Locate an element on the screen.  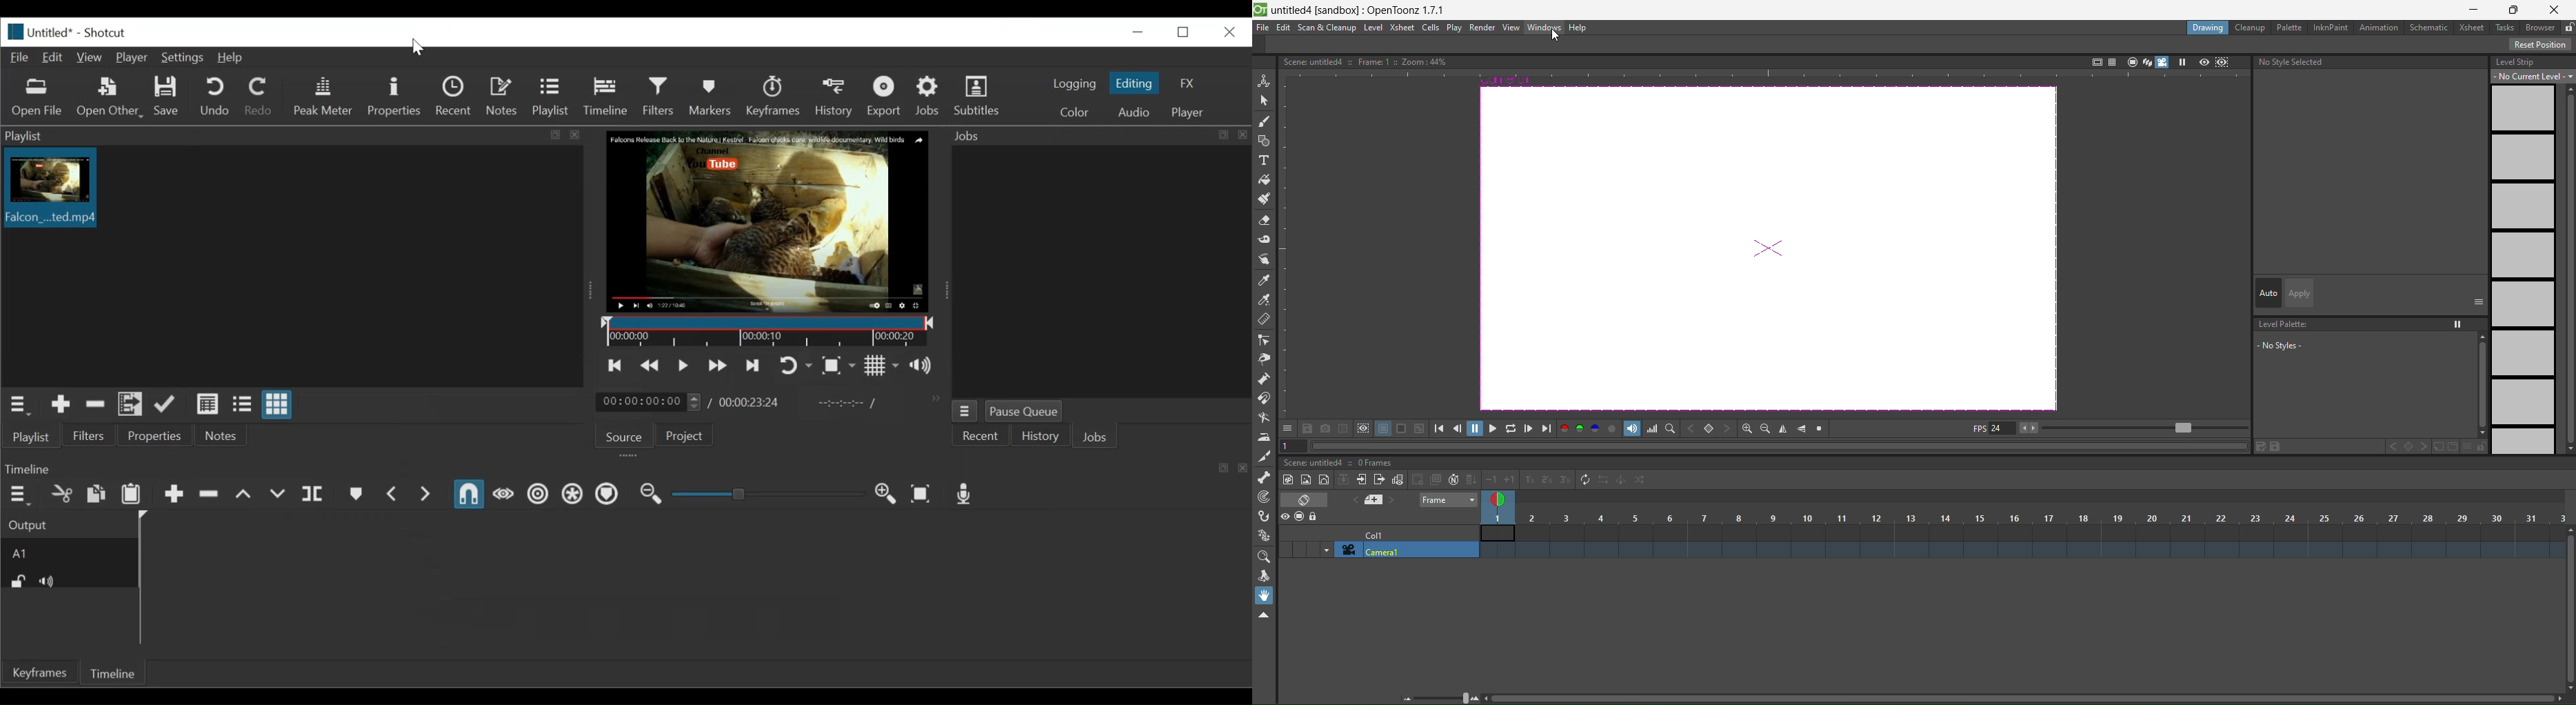
Open file is located at coordinates (37, 97).